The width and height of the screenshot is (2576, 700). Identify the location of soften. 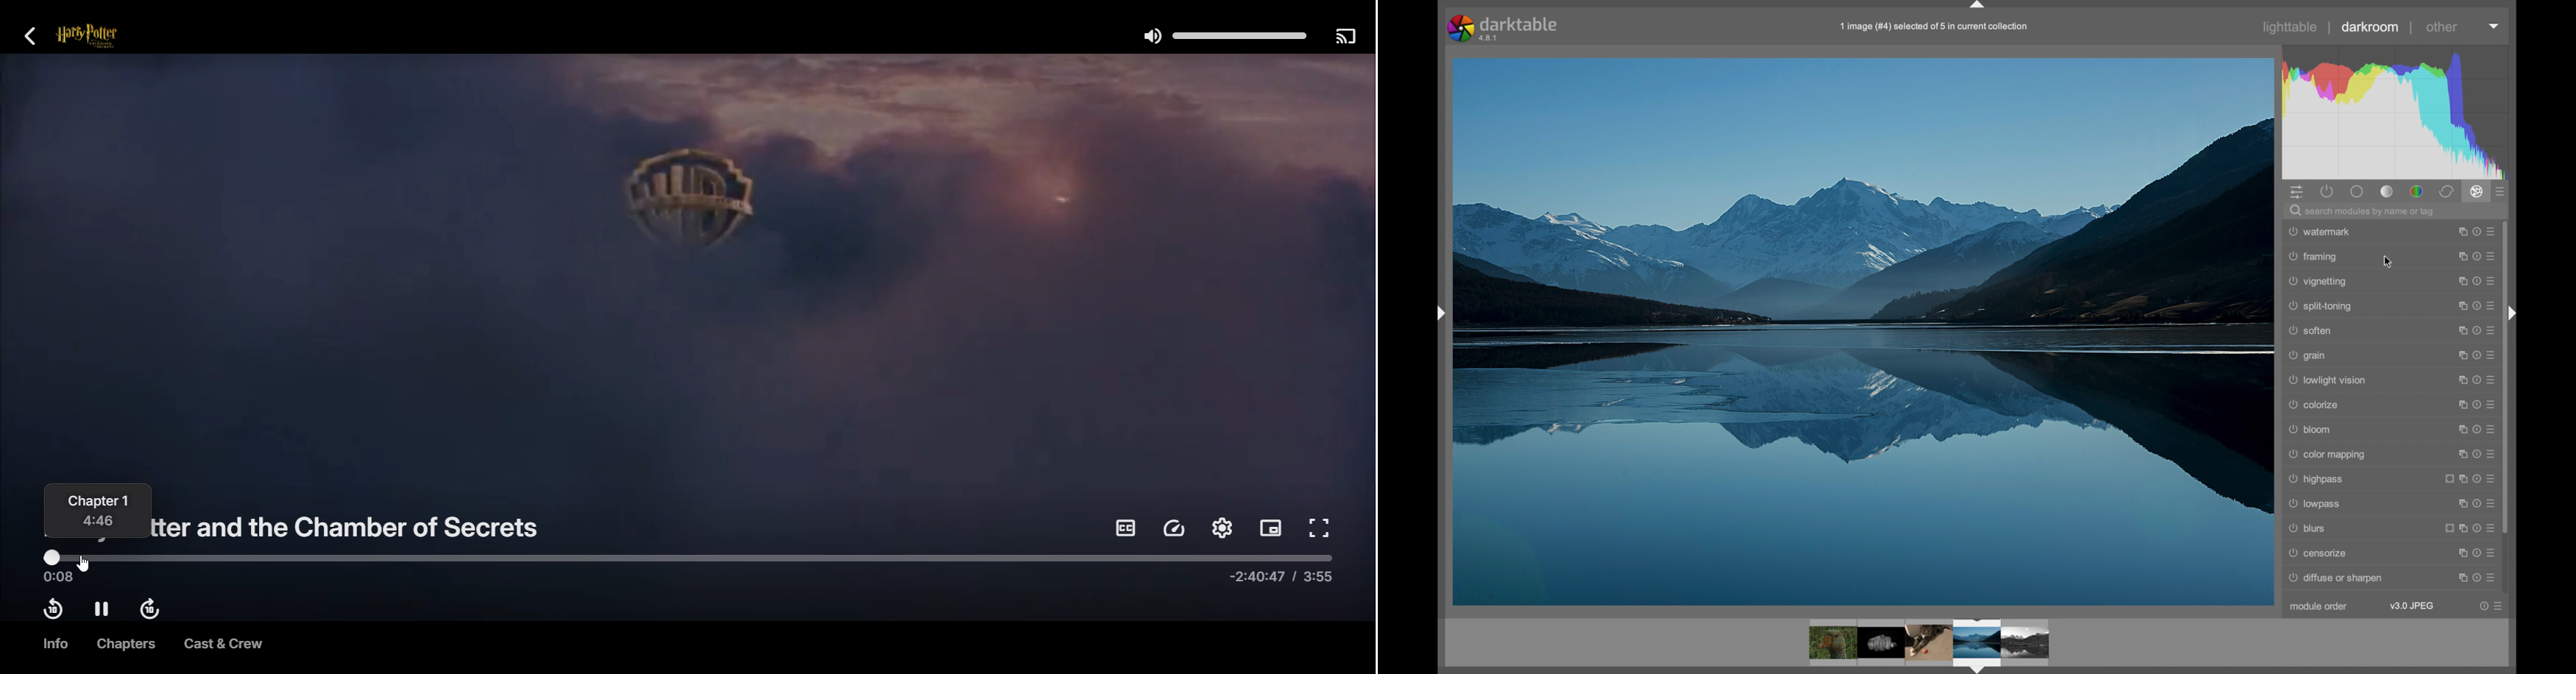
(2310, 330).